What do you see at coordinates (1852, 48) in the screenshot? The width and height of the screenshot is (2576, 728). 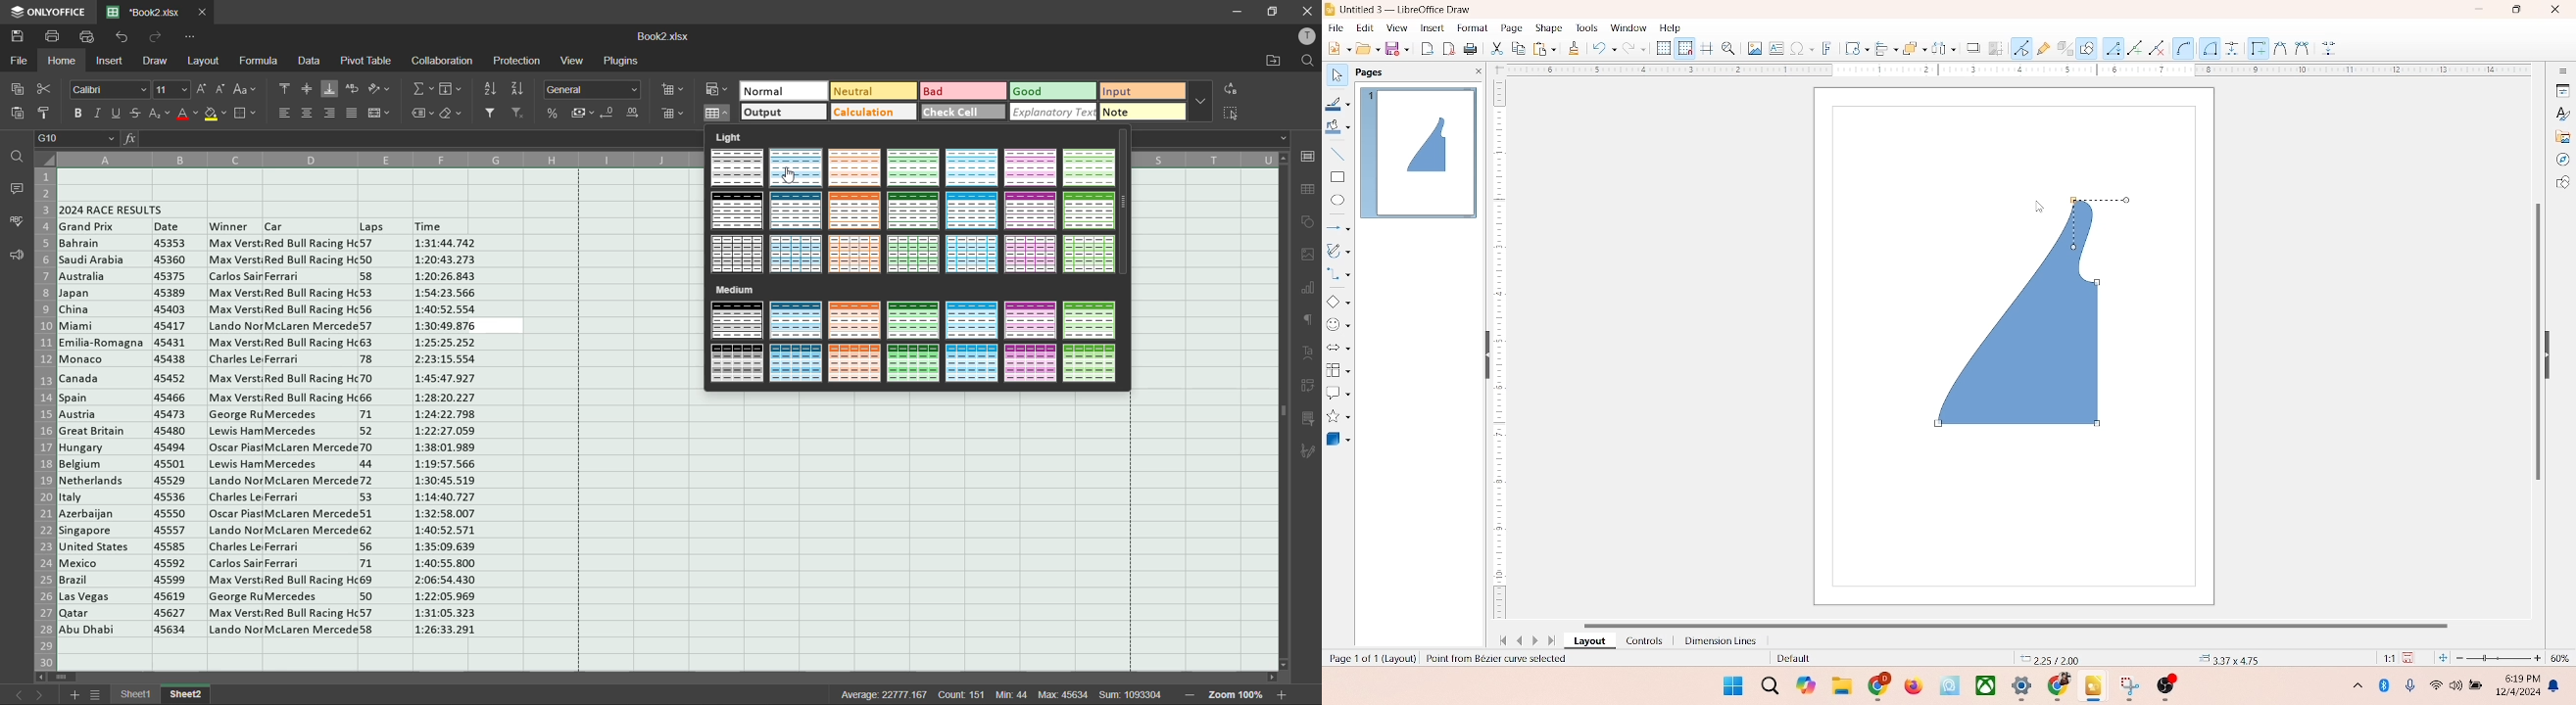 I see `transformation` at bounding box center [1852, 48].